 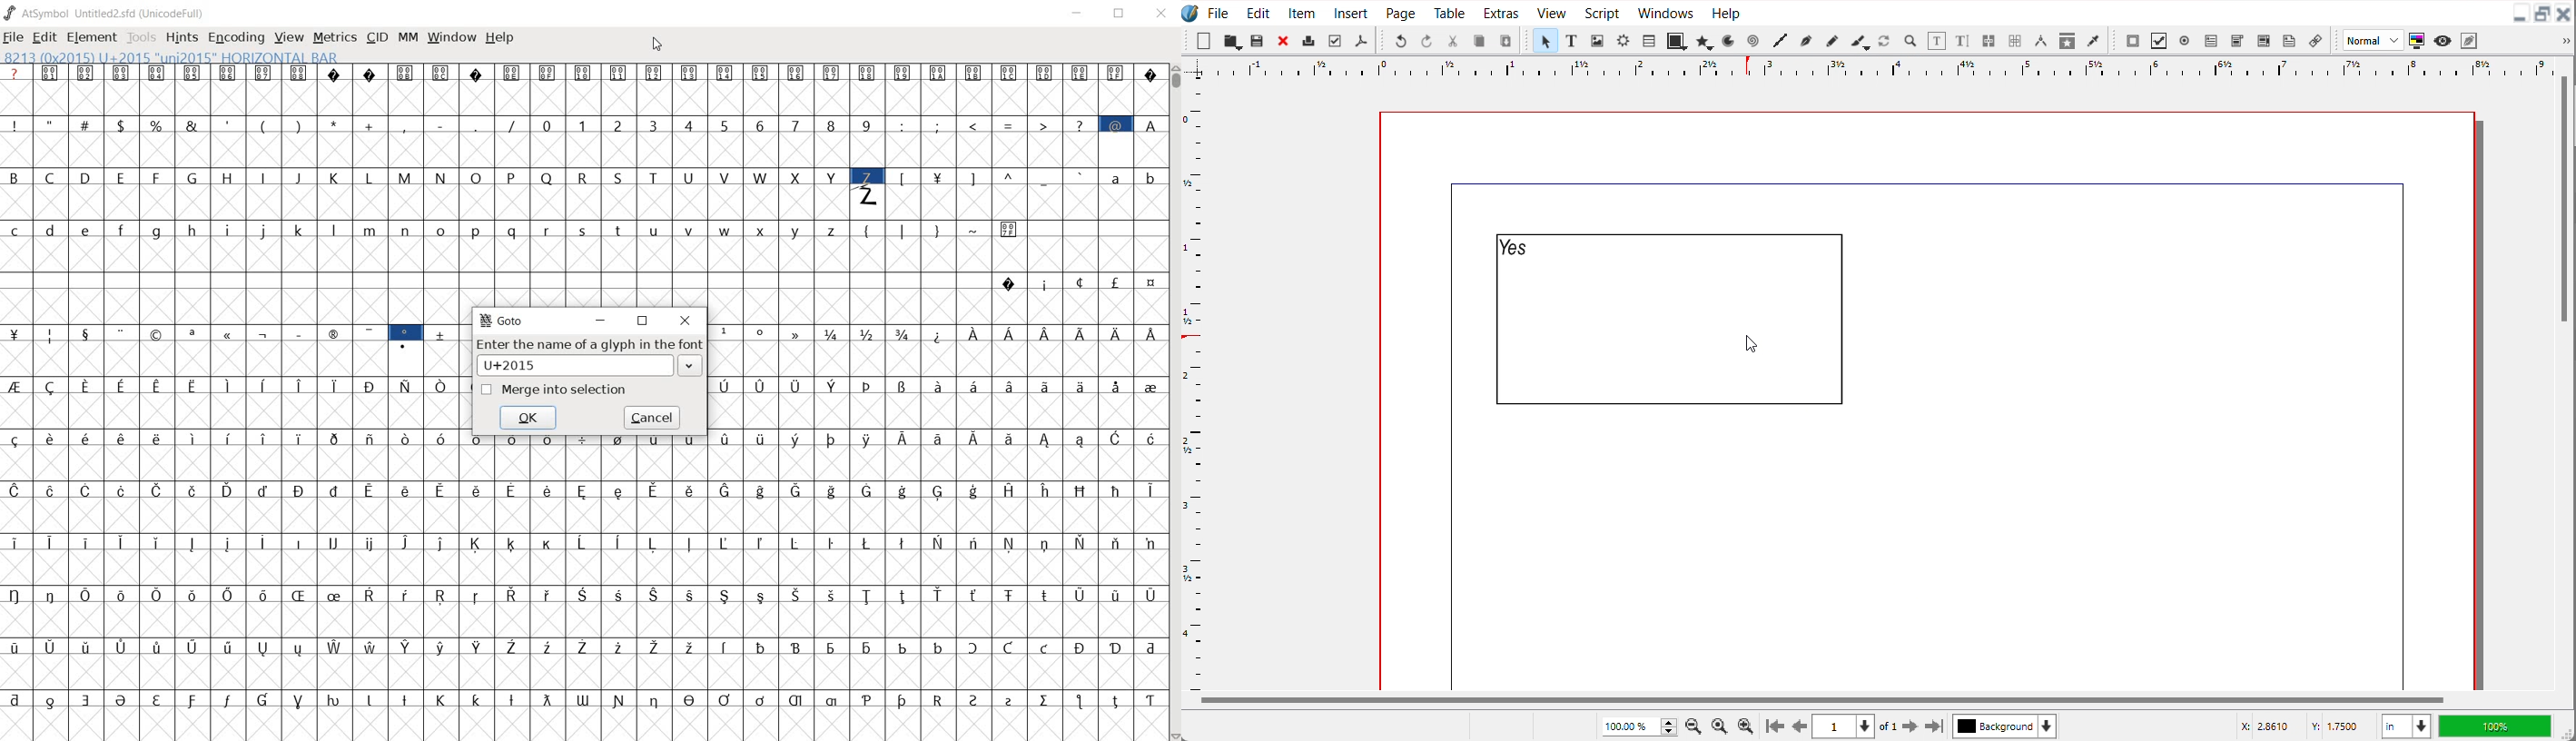 I want to click on Close, so click(x=2564, y=15).